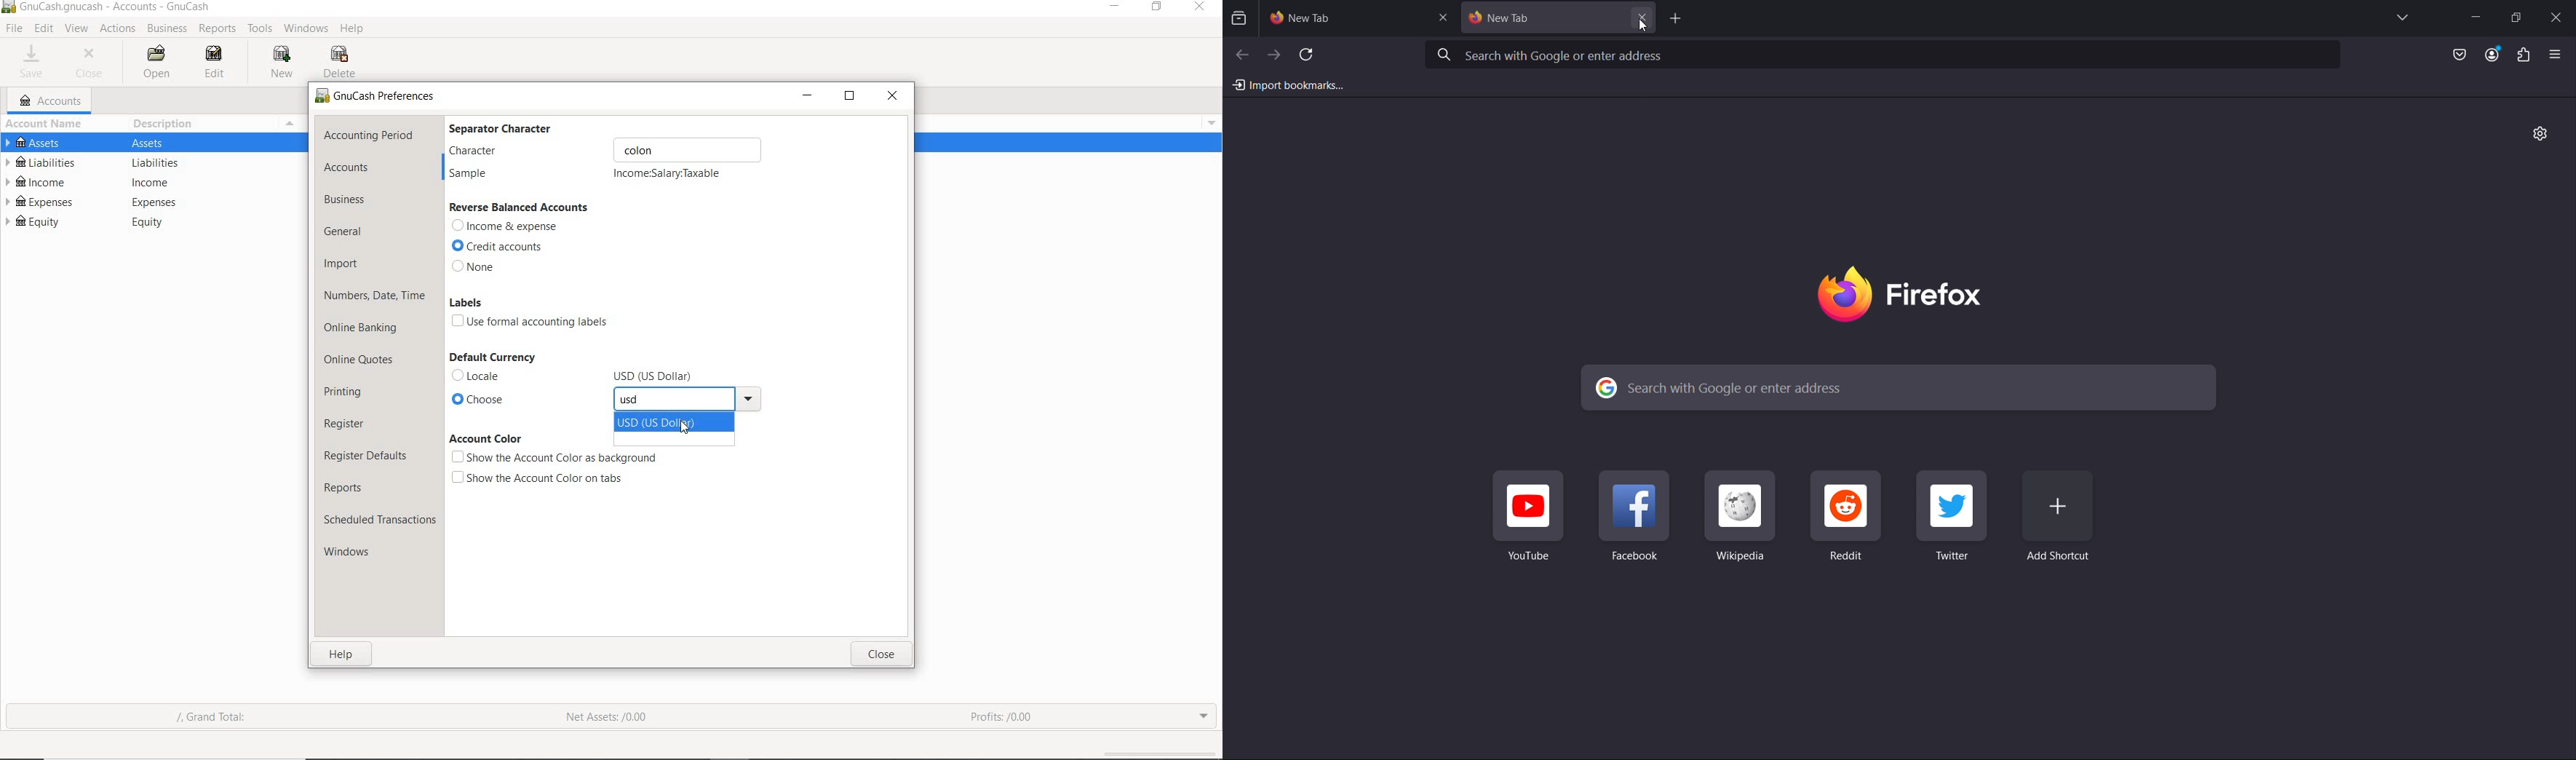 The image size is (2576, 784). Describe the element at coordinates (347, 487) in the screenshot. I see `reports` at that location.